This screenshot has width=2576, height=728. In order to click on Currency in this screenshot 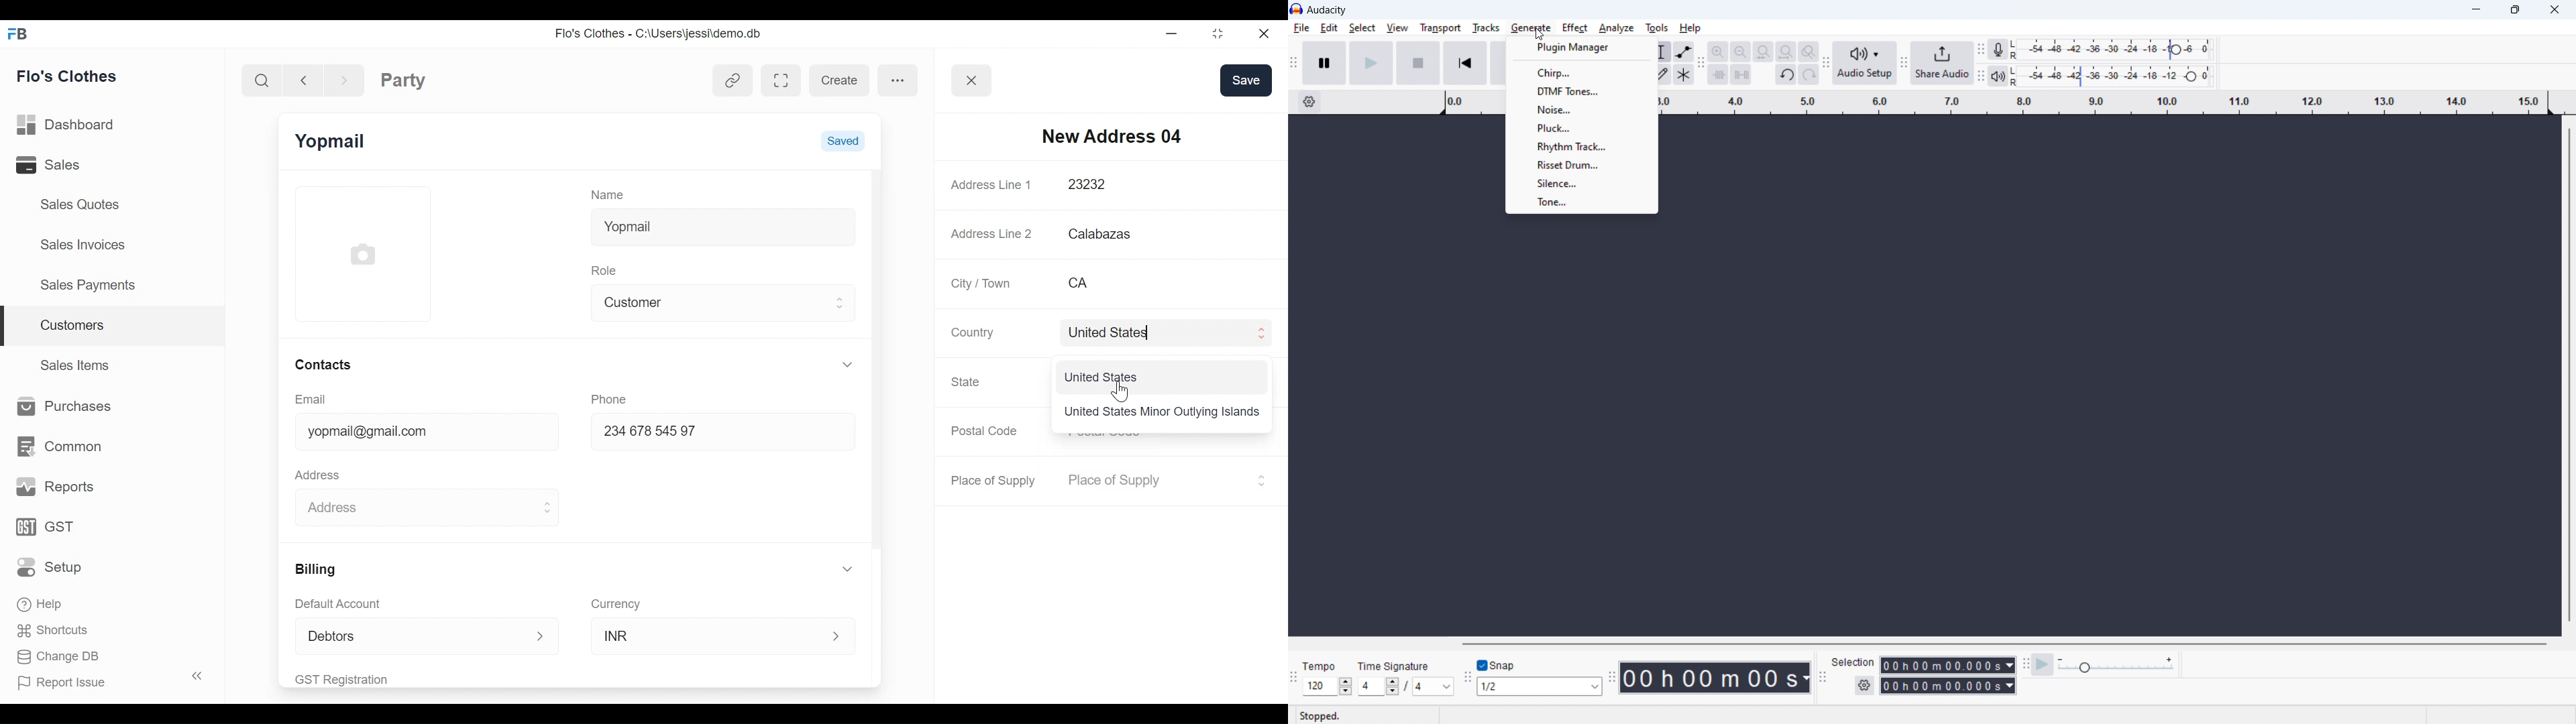, I will do `click(616, 603)`.